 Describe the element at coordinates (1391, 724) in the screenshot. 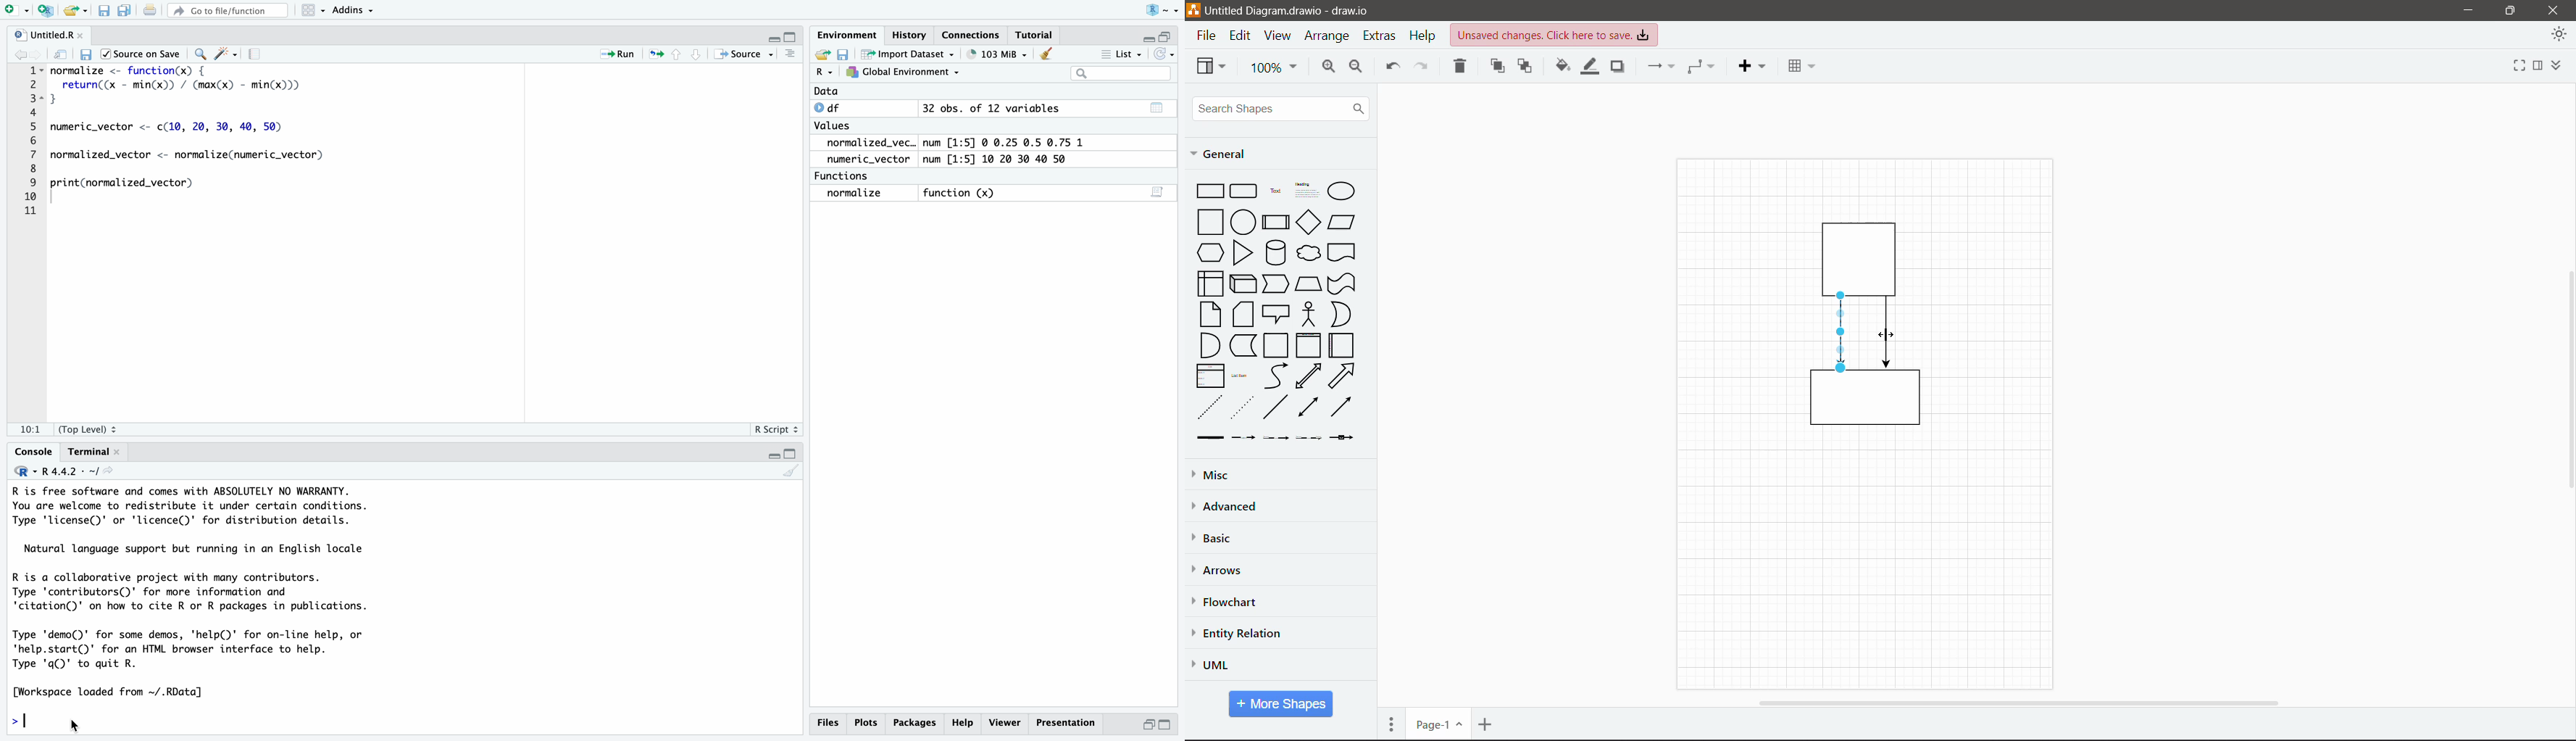

I see `options` at that location.